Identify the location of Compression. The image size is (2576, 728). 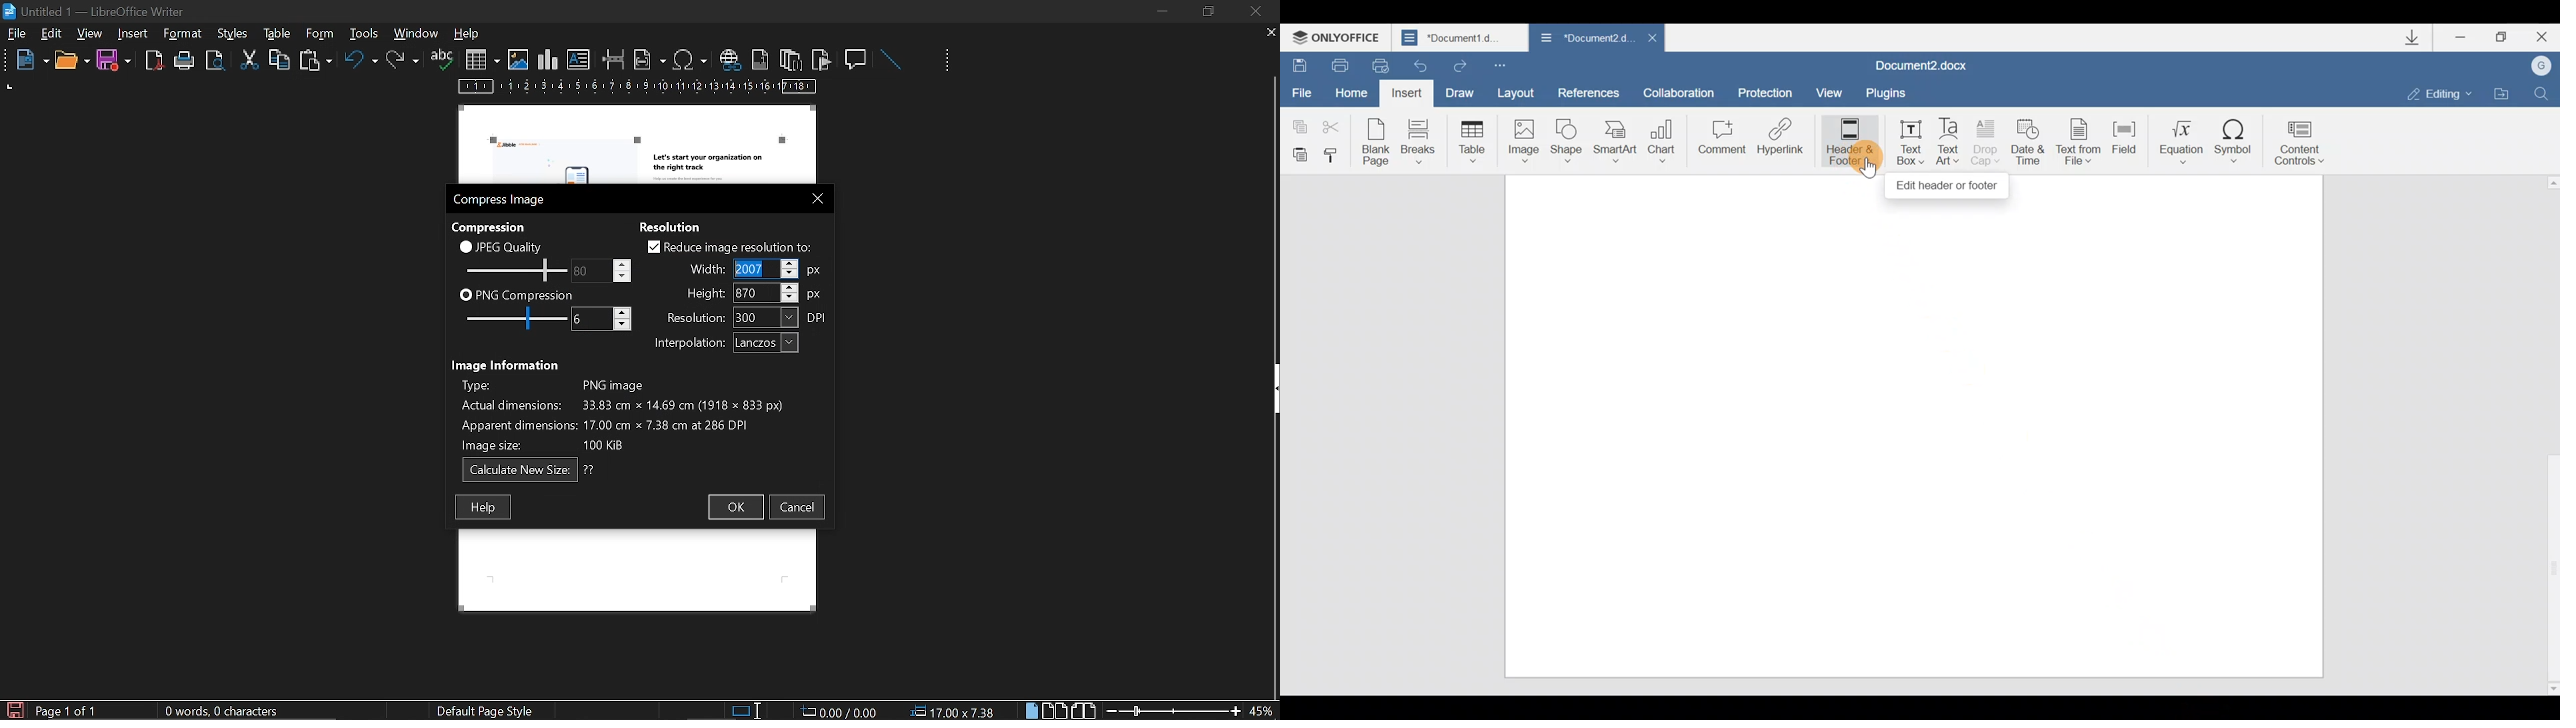
(491, 226).